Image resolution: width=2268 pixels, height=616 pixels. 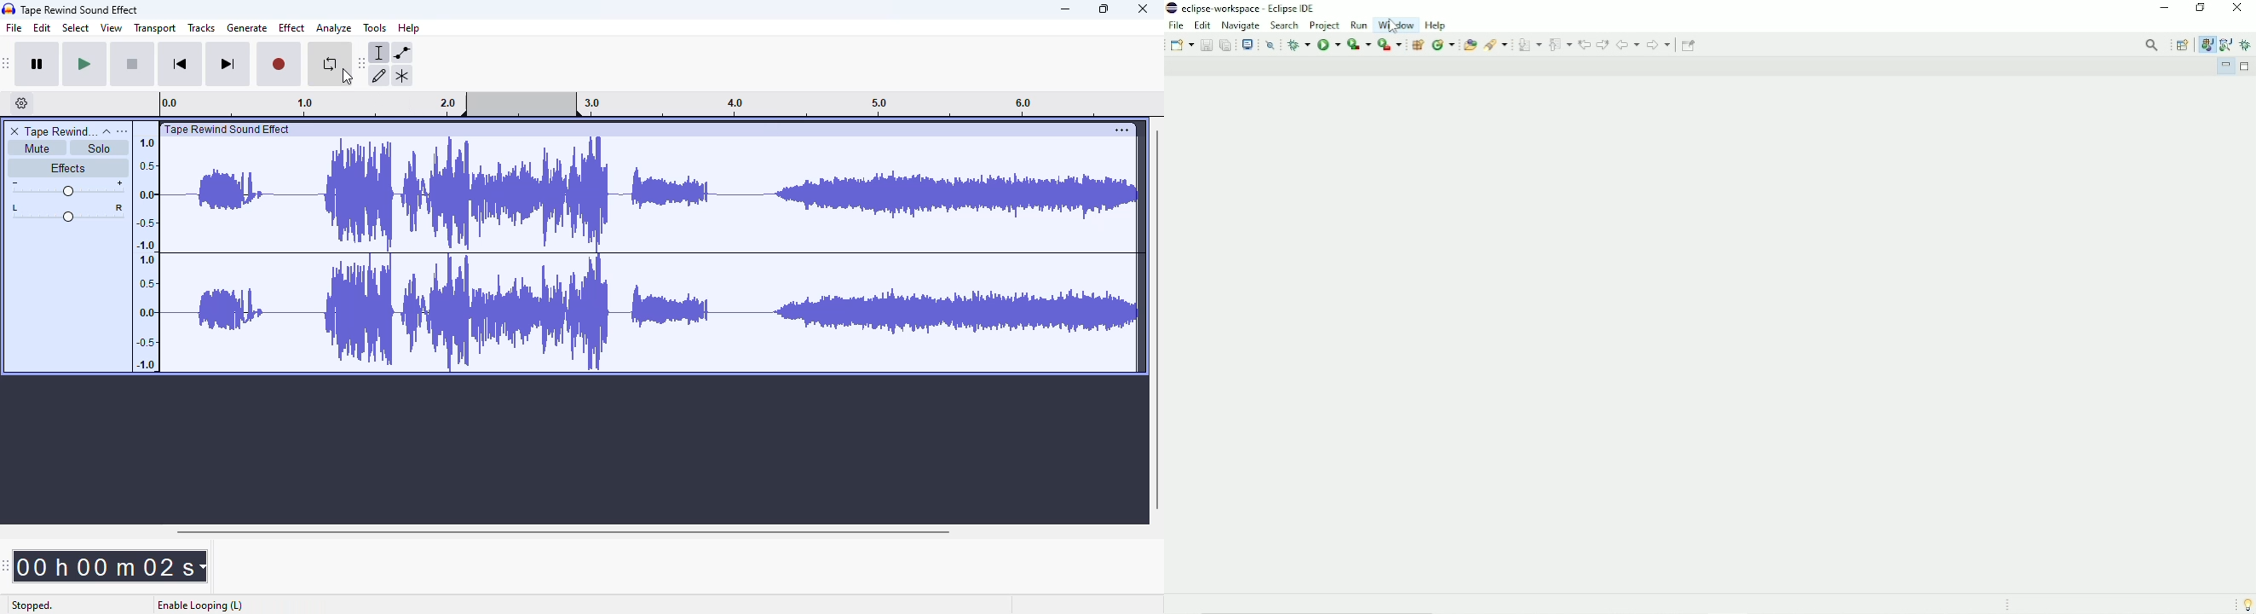 I want to click on mute, so click(x=33, y=148).